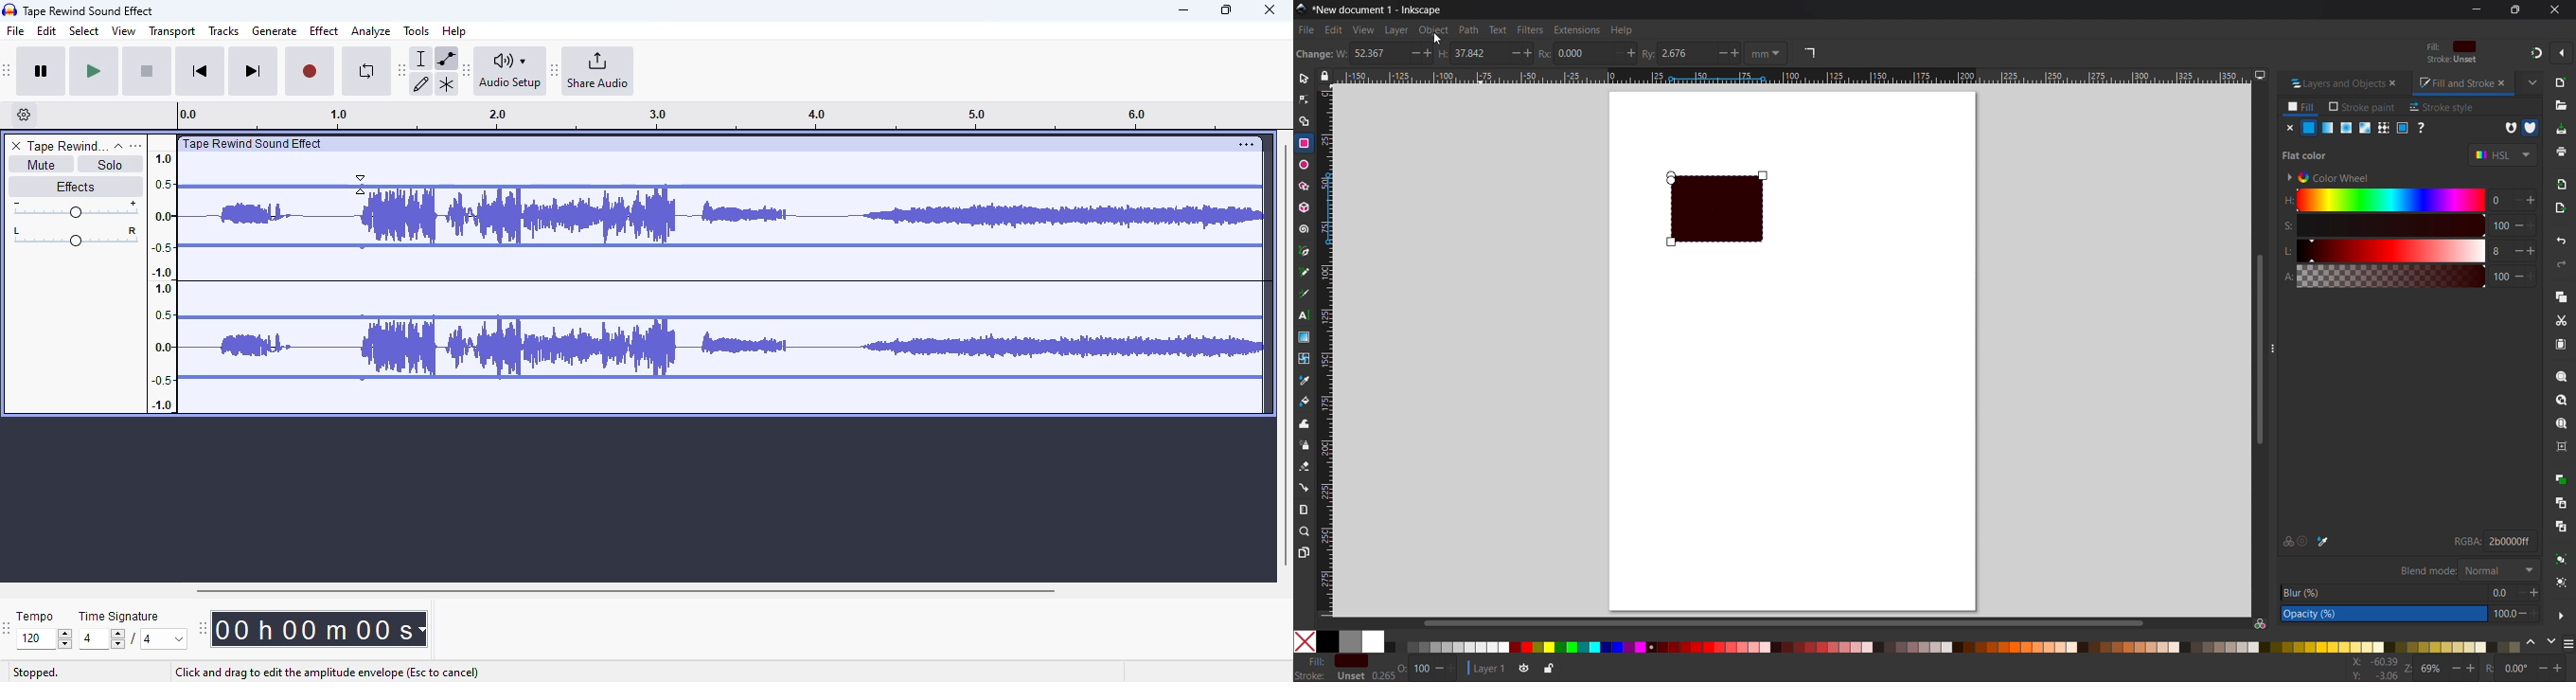 The image size is (2576, 700). What do you see at coordinates (1328, 76) in the screenshot?
I see `Toggle lock` at bounding box center [1328, 76].